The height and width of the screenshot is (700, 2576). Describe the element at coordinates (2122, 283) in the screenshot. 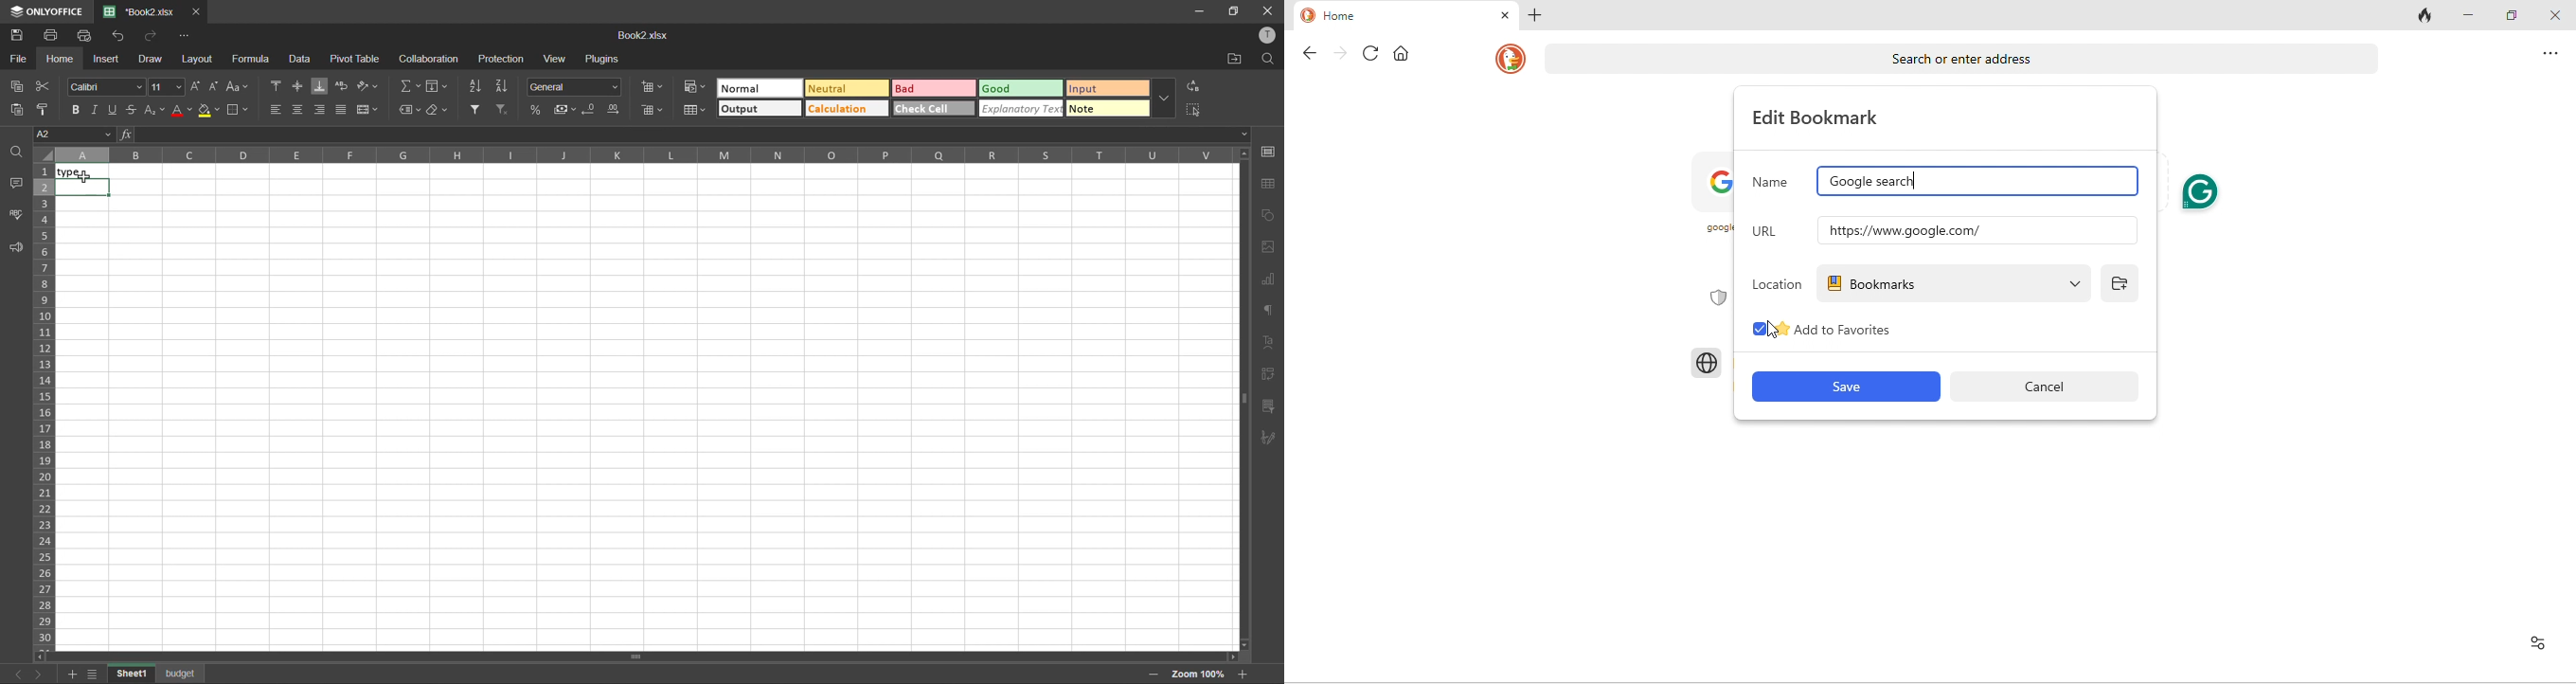

I see `add folder` at that location.